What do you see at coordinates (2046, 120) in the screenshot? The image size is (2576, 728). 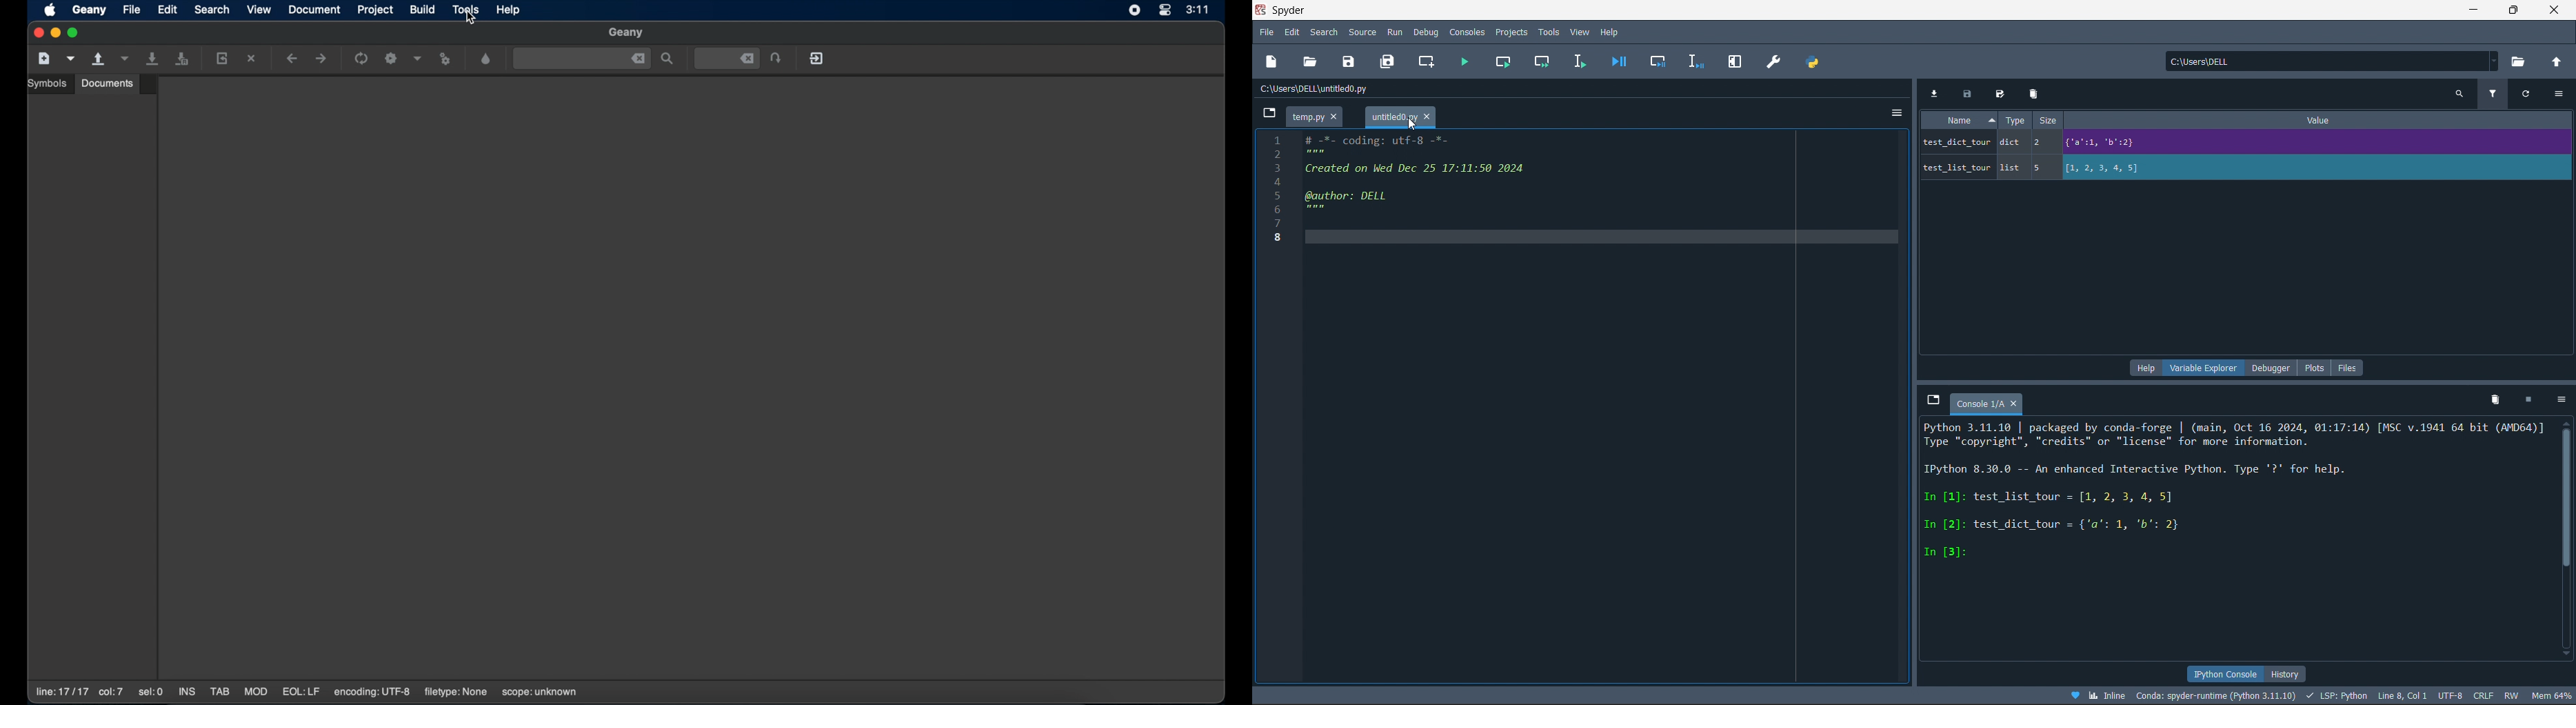 I see `Size` at bounding box center [2046, 120].